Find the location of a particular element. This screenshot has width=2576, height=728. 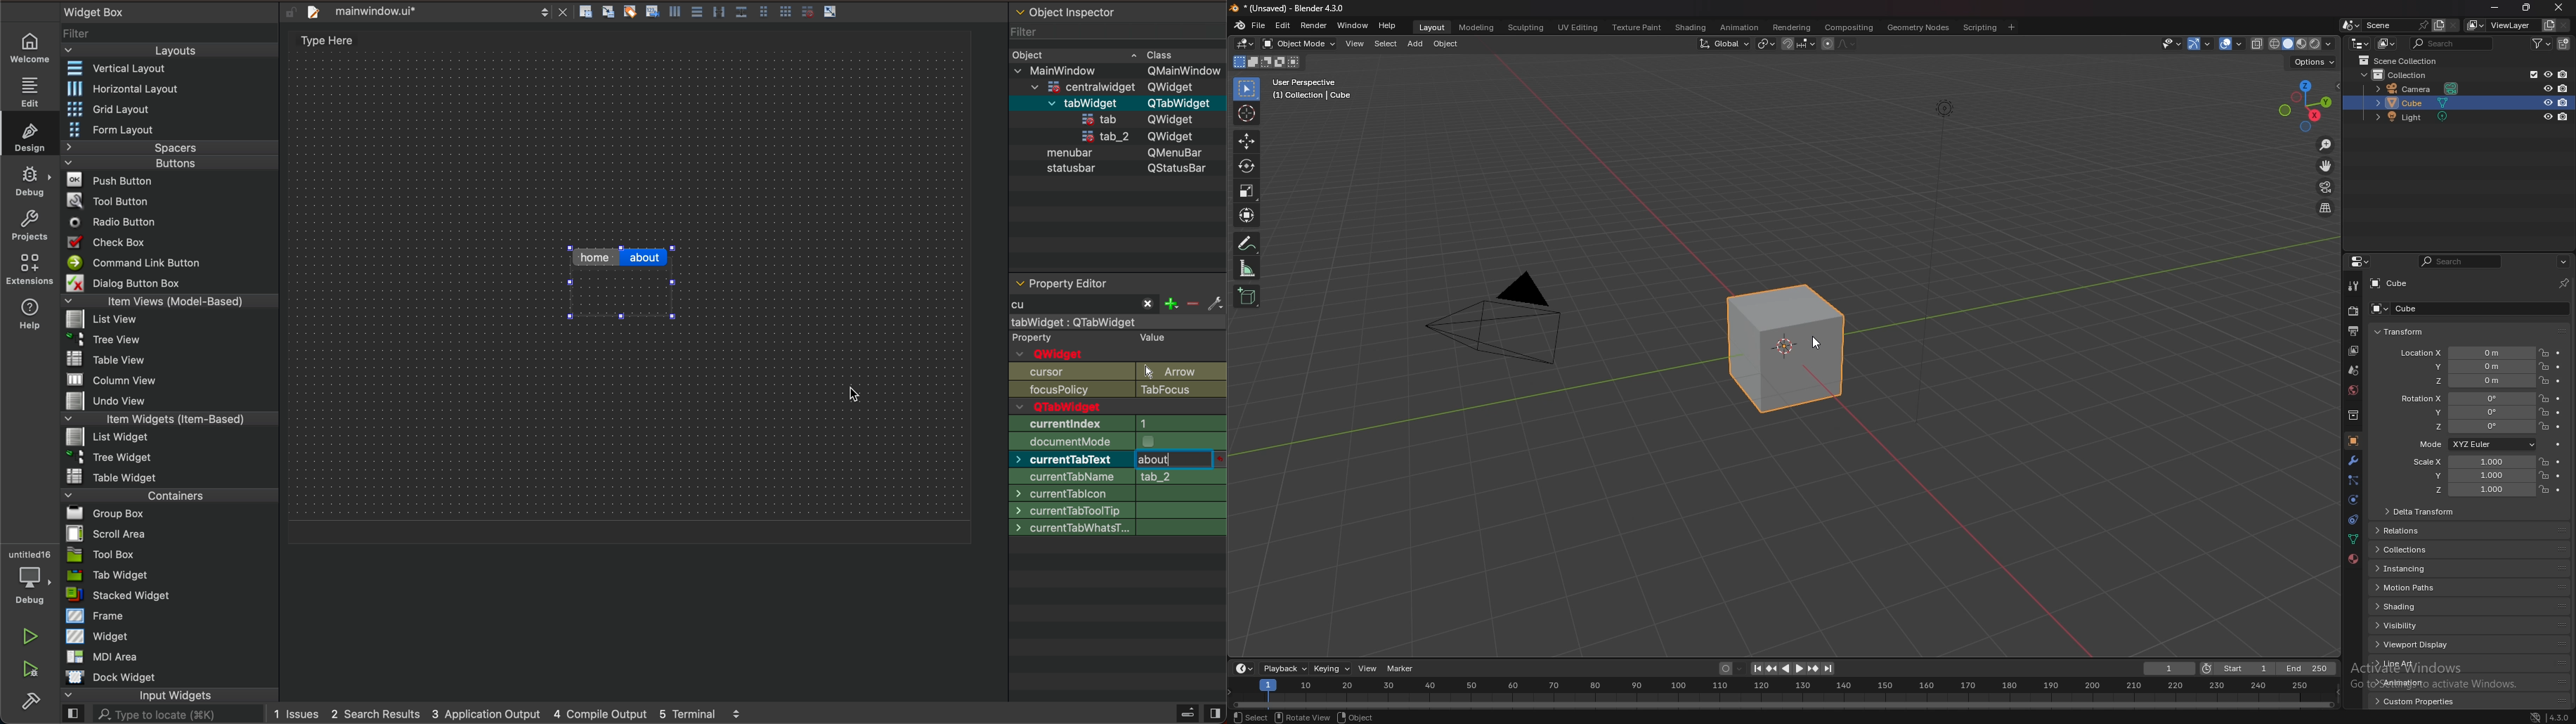

Horizontal Layout is located at coordinates (116, 90).